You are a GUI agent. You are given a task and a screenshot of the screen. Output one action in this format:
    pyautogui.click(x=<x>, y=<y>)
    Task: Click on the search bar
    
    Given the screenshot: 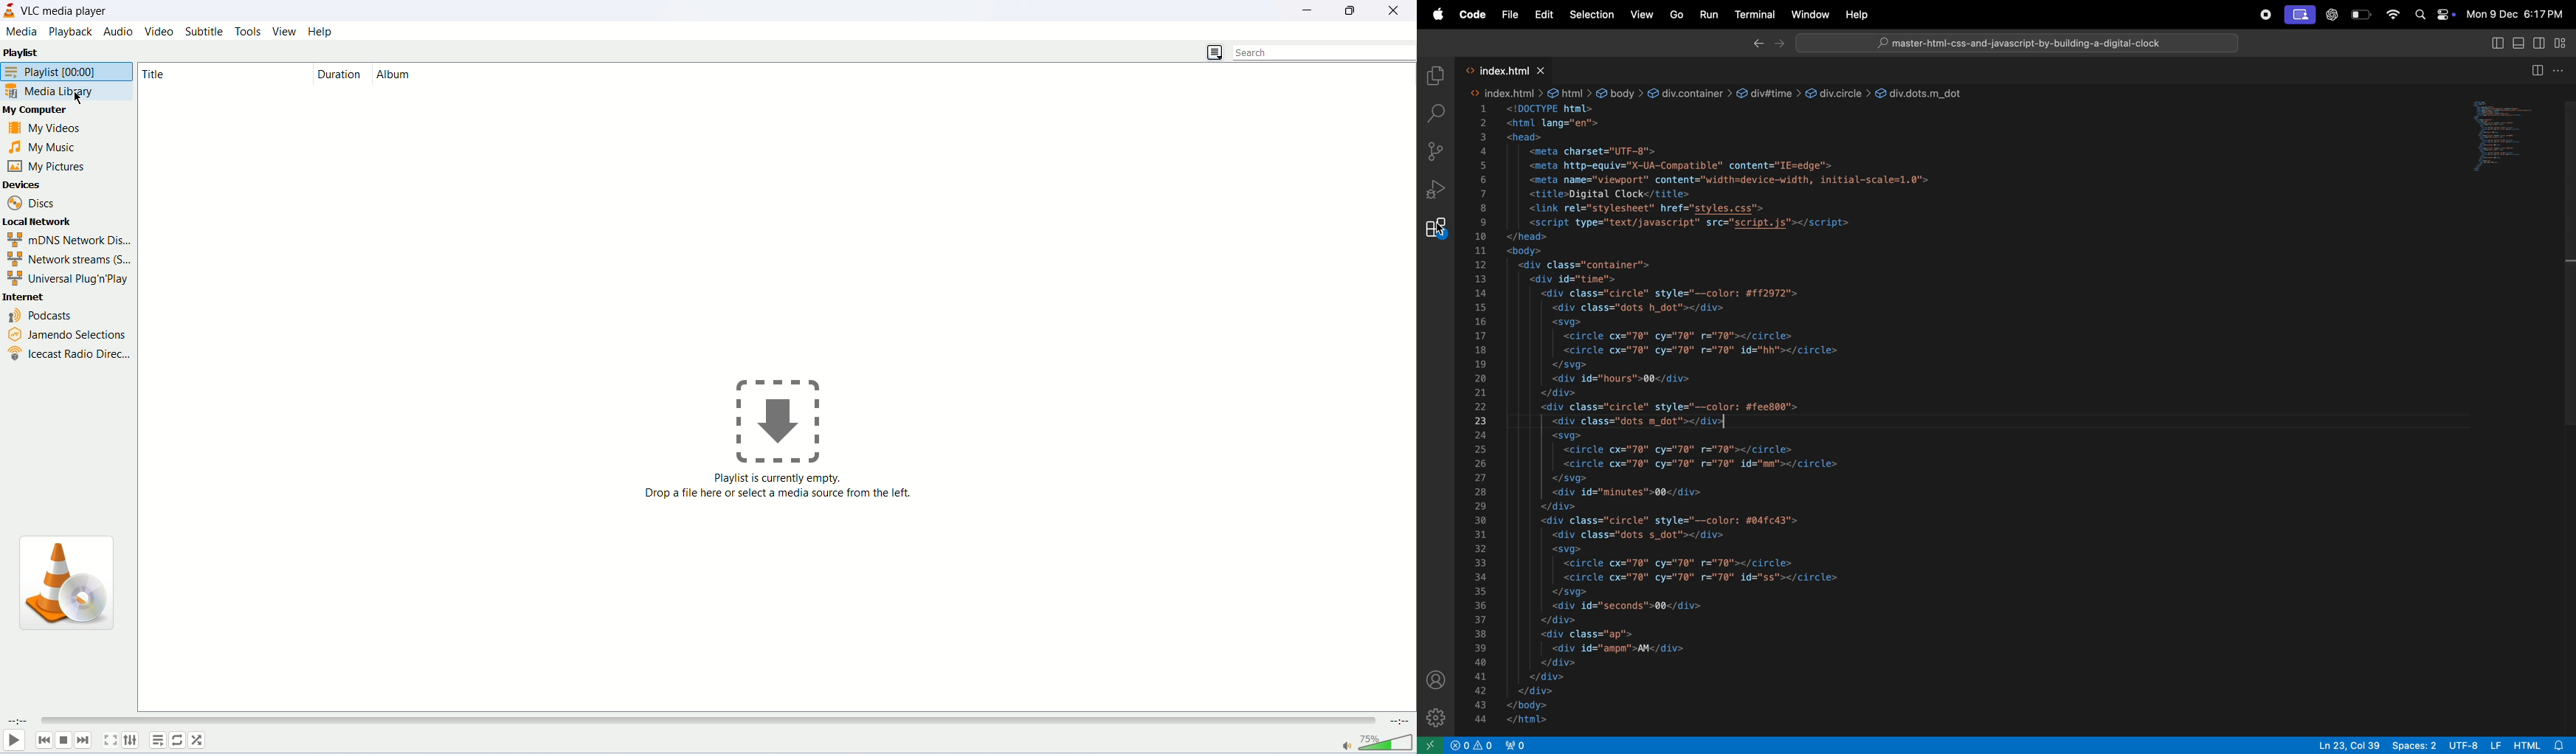 What is the action you would take?
    pyautogui.click(x=2017, y=42)
    